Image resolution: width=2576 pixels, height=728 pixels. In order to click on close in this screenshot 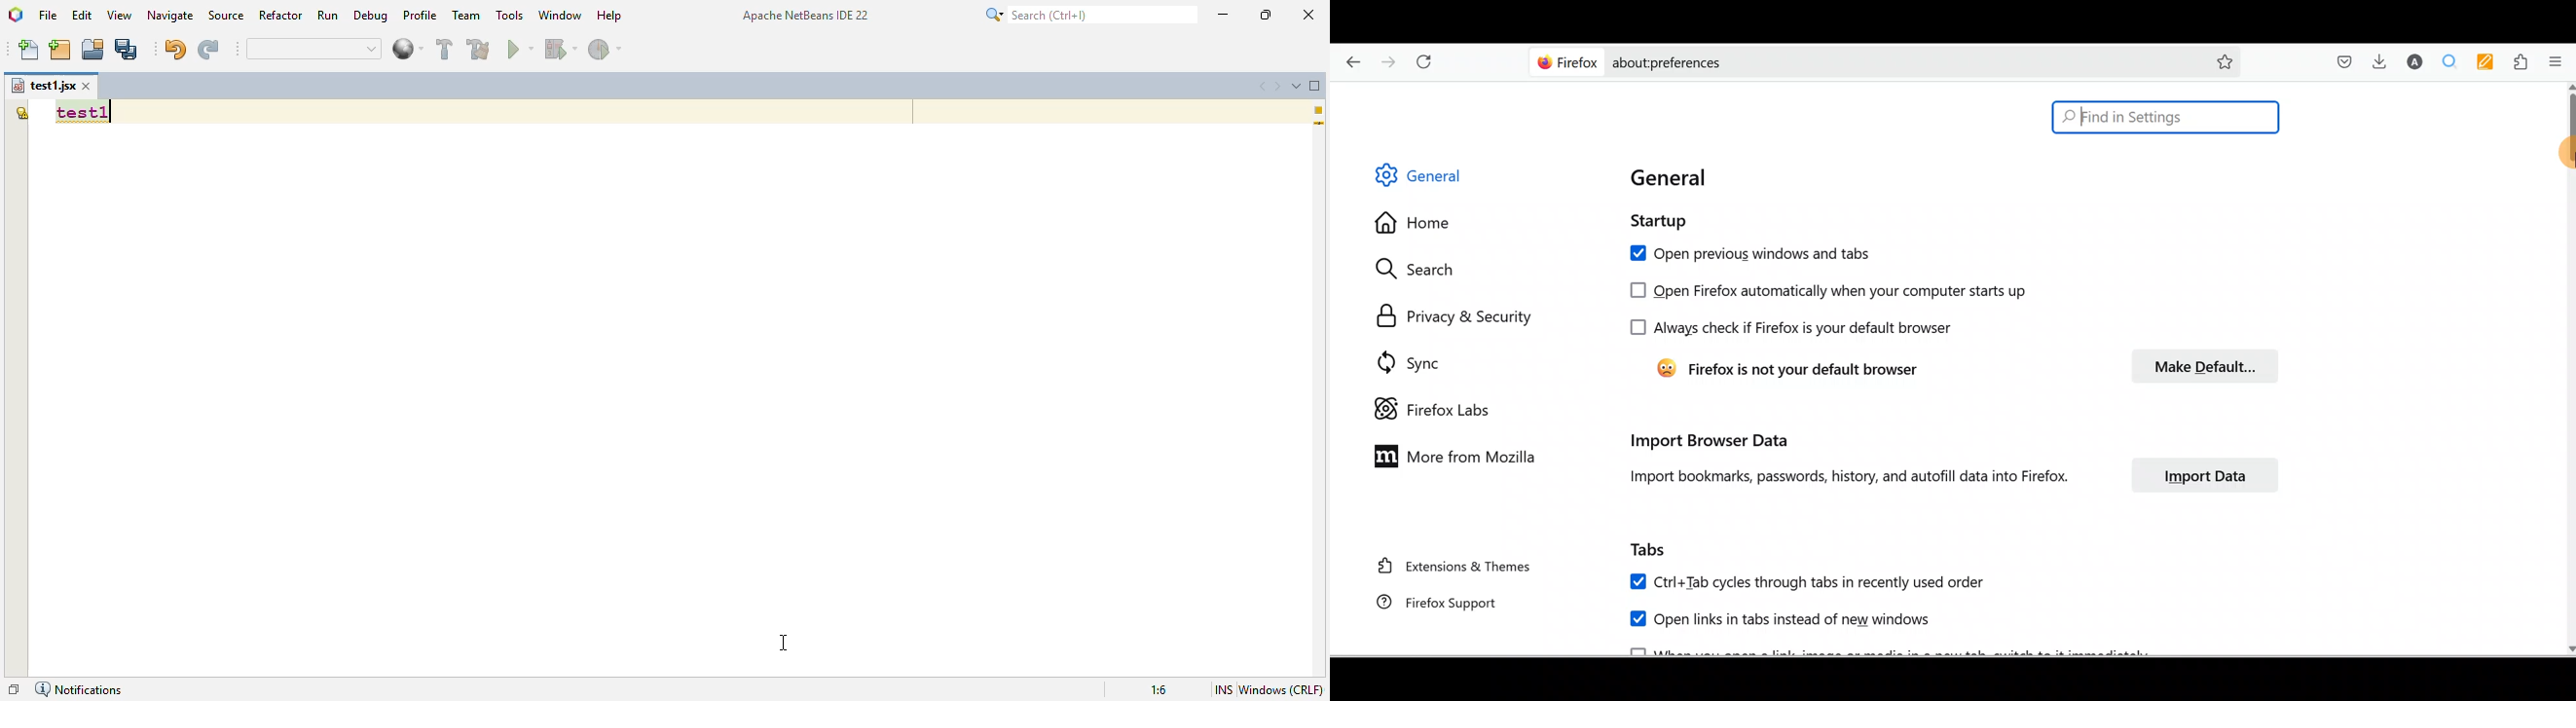, I will do `click(1307, 14)`.